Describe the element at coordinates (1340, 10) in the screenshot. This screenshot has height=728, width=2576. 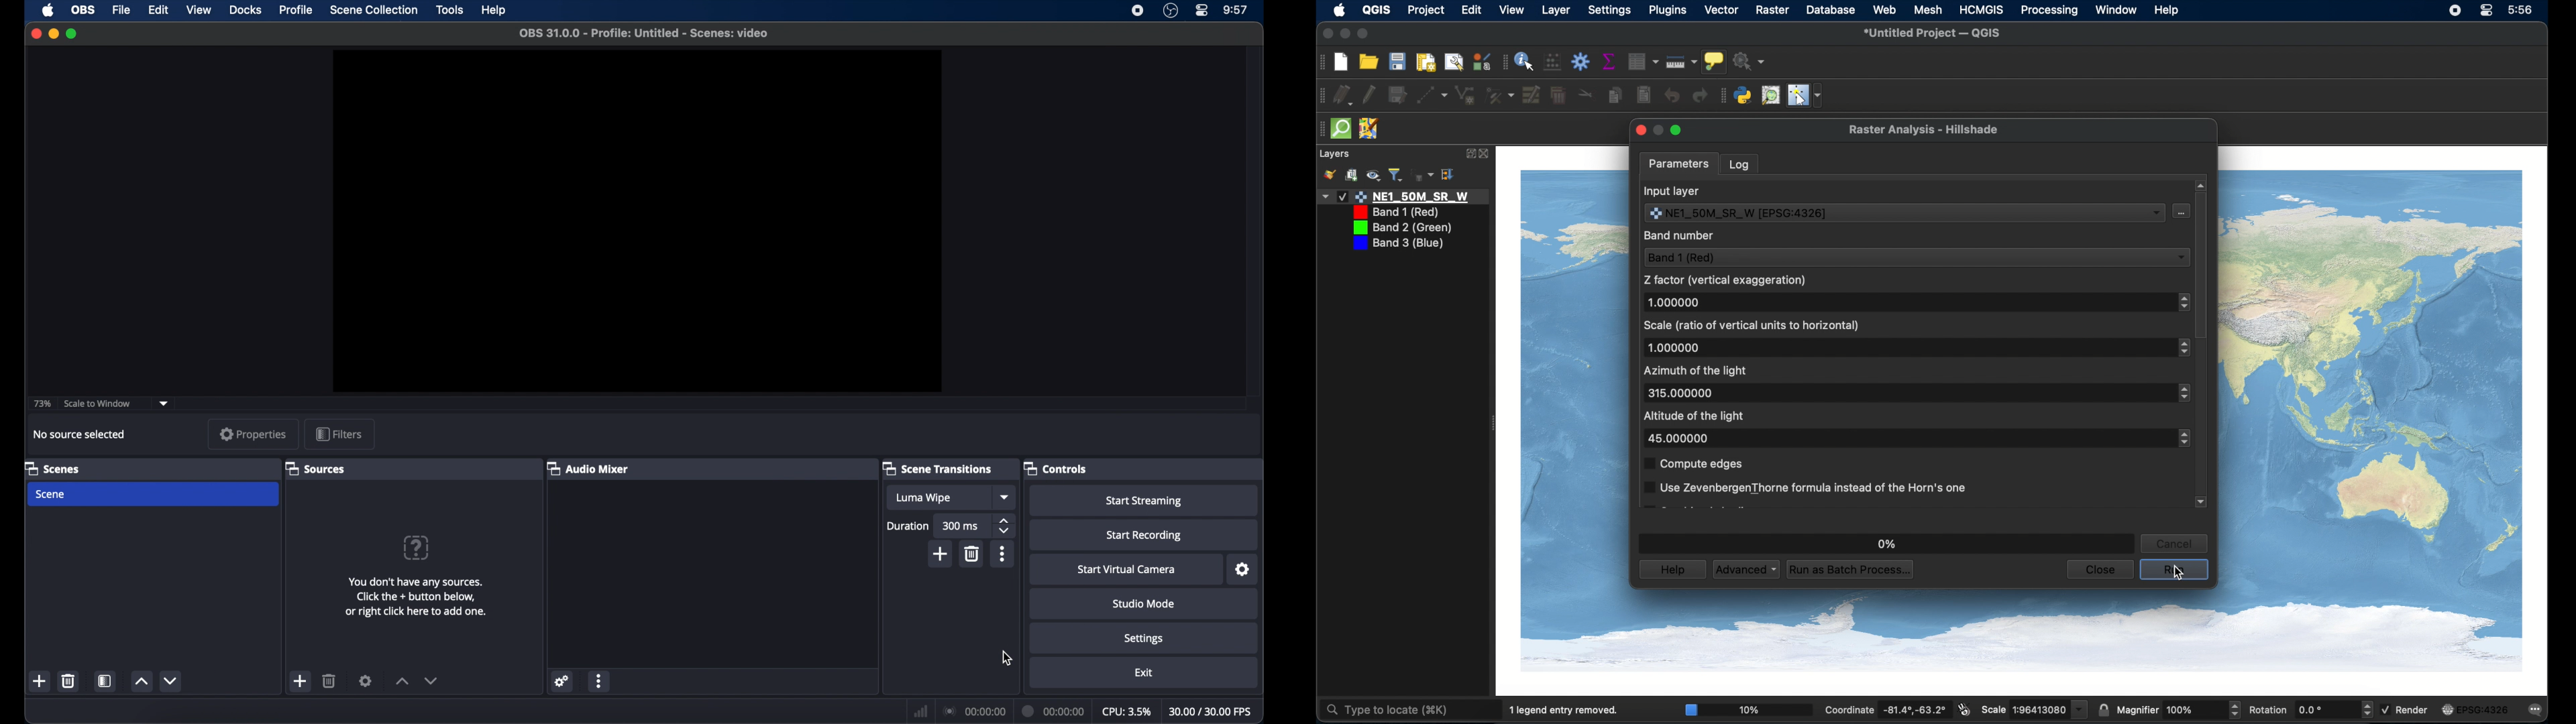
I see `apple icon` at that location.